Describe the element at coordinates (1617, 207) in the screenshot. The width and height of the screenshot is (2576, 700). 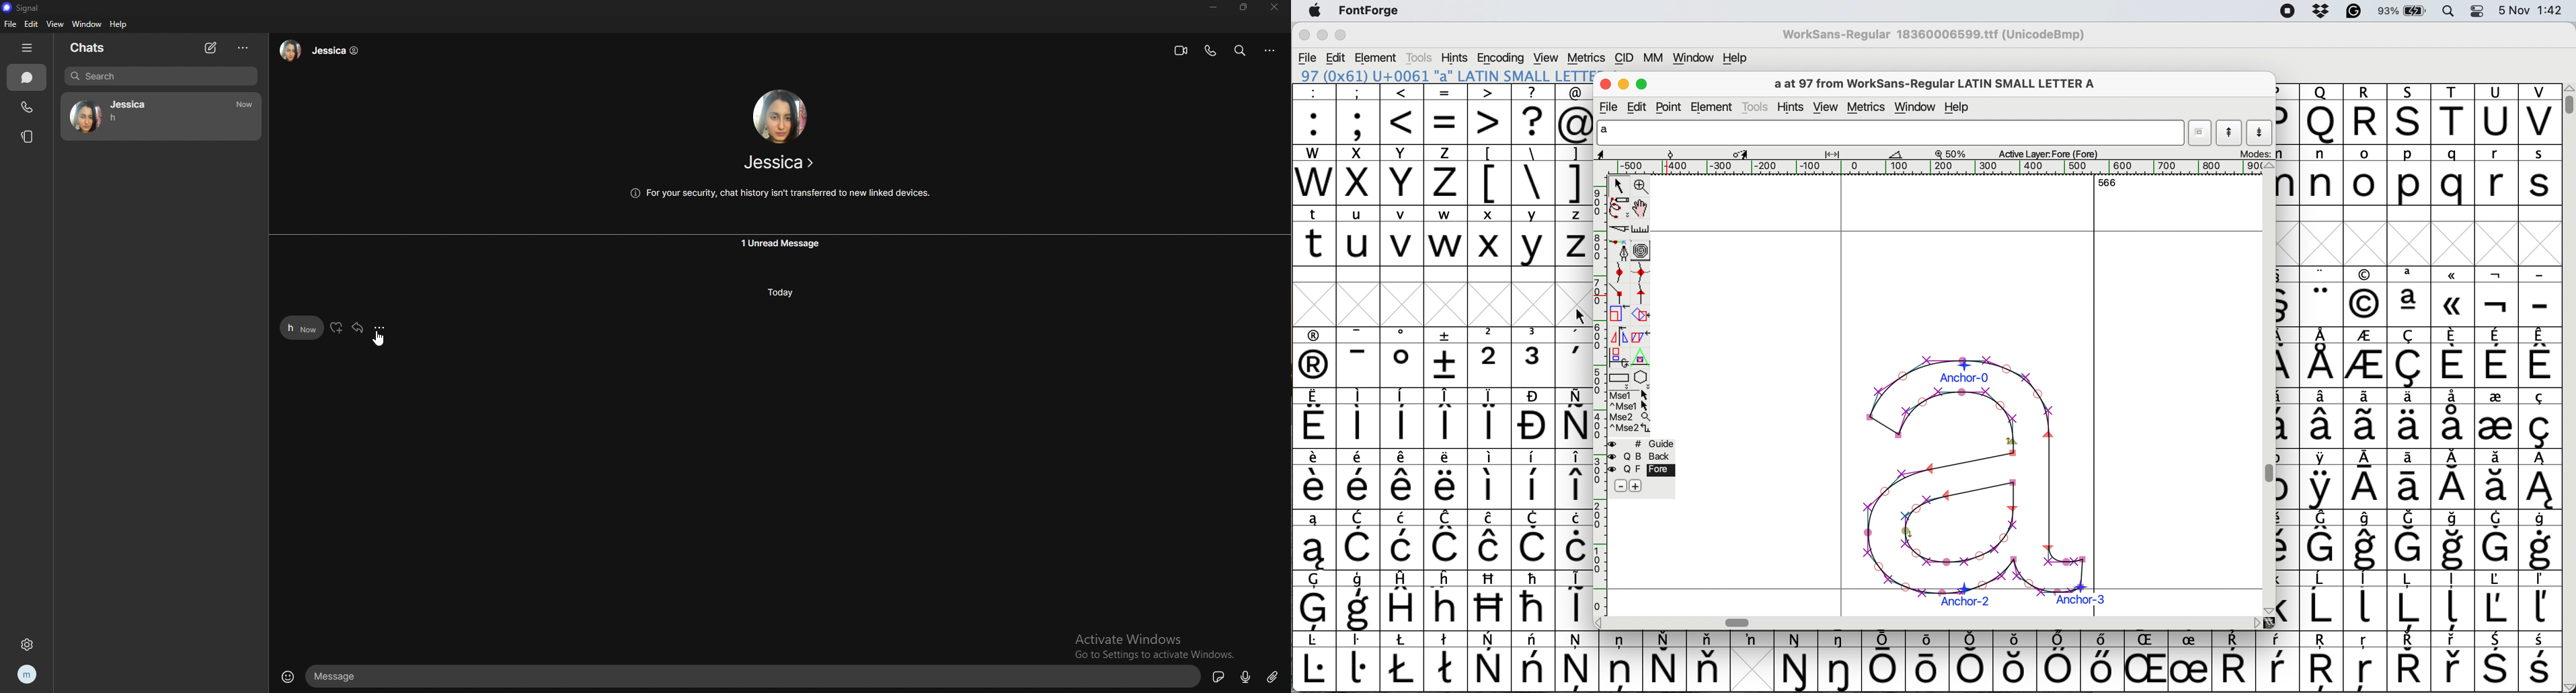
I see `draw freehand curve` at that location.